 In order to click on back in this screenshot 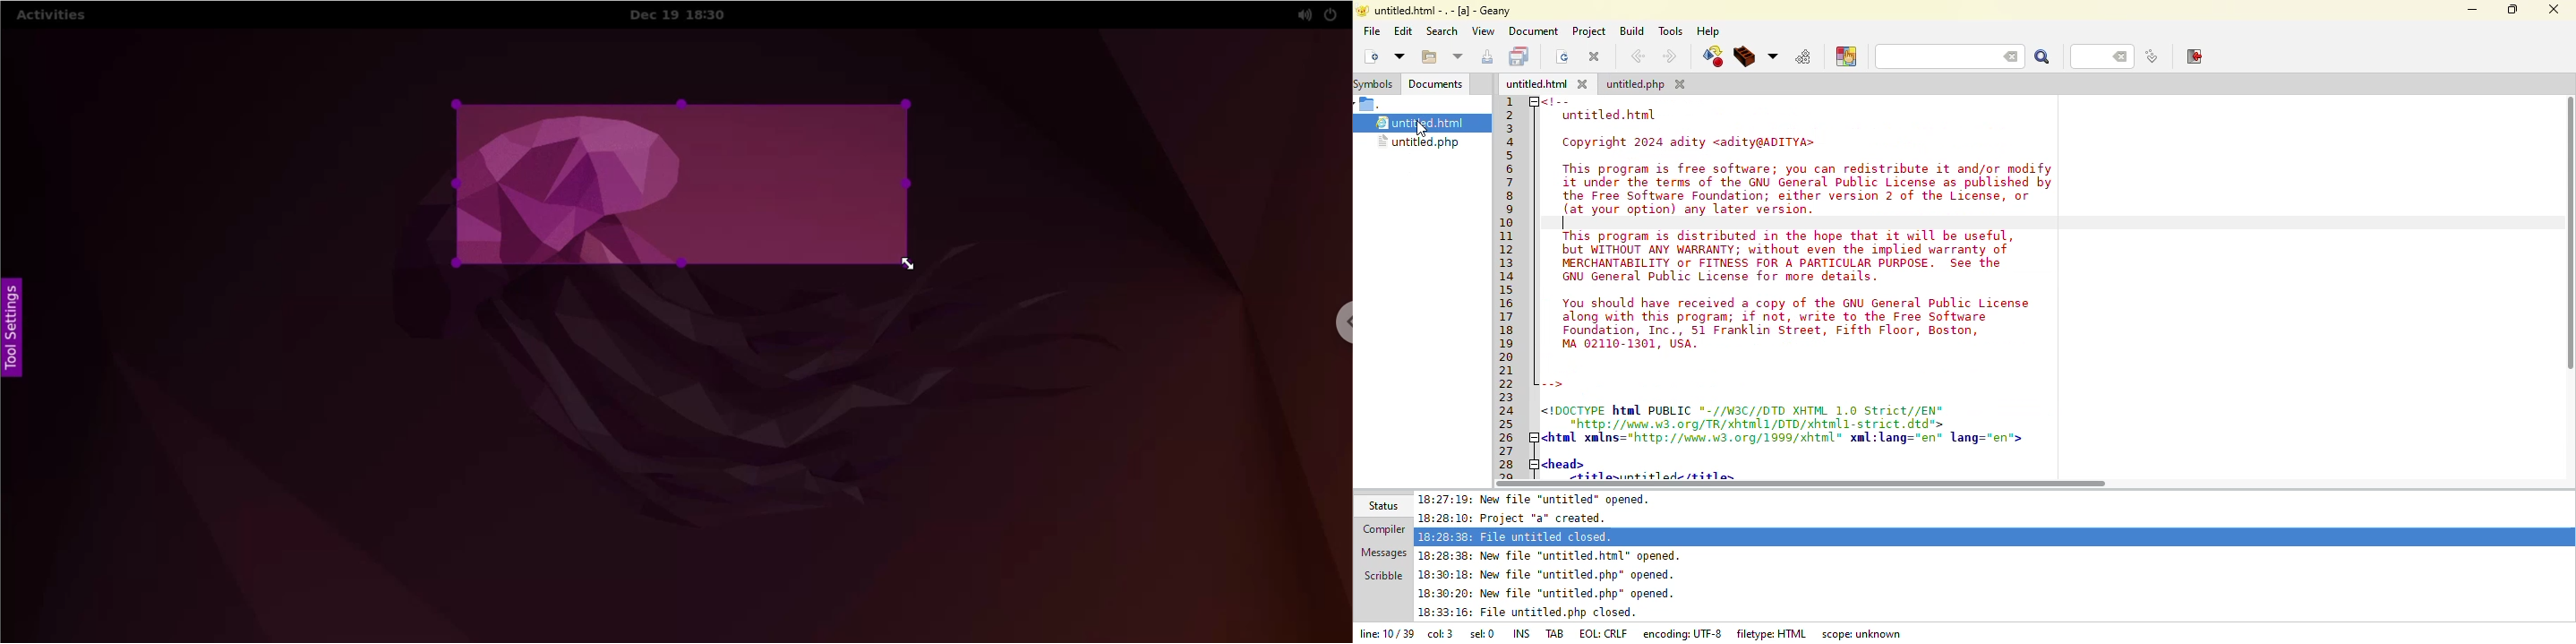, I will do `click(1638, 56)`.